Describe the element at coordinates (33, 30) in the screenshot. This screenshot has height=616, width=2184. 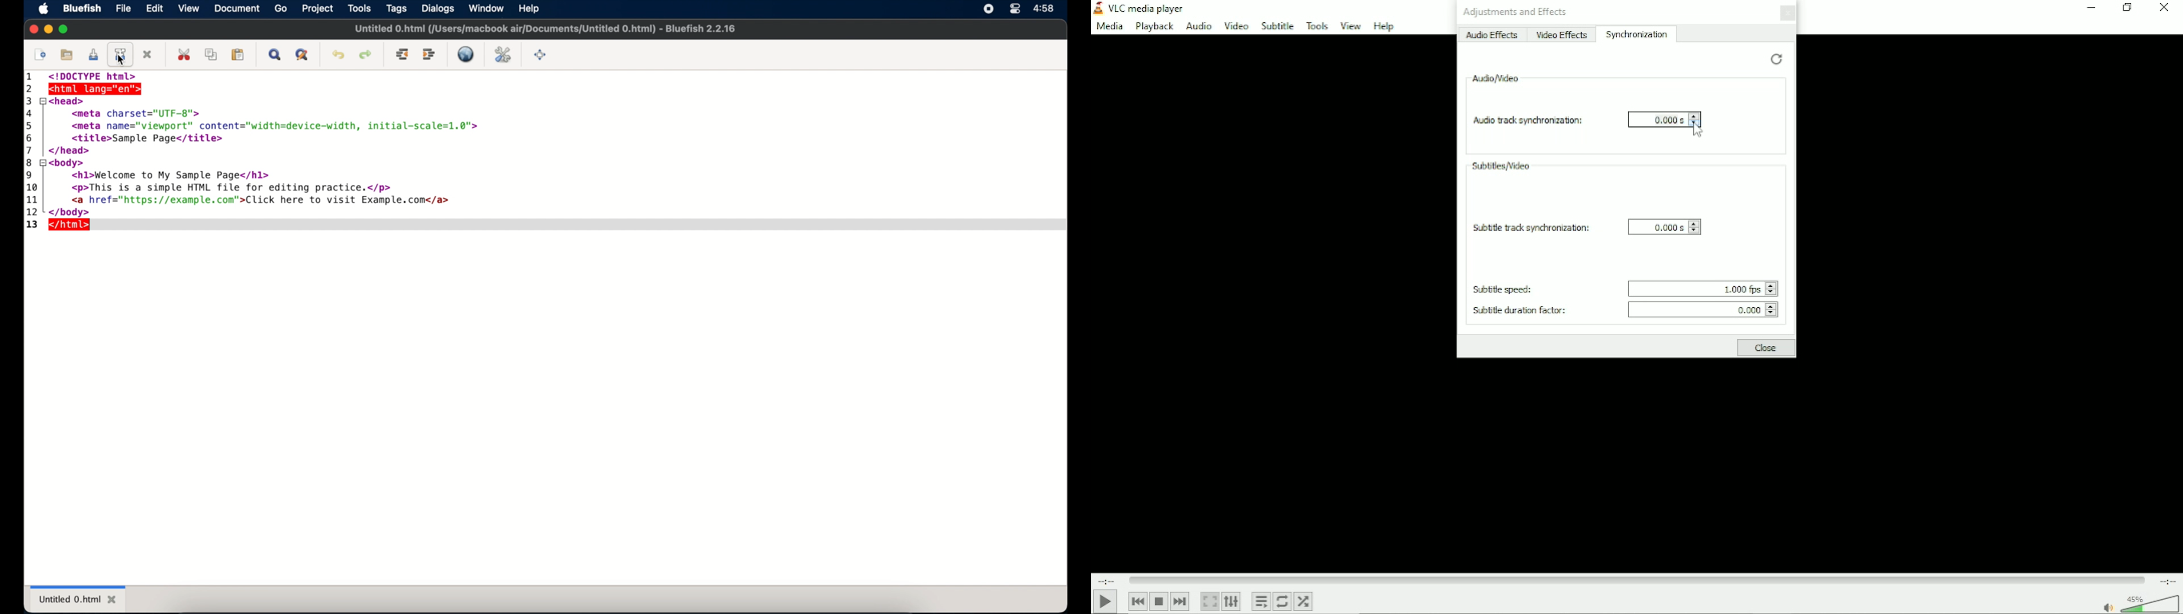
I see `close` at that location.